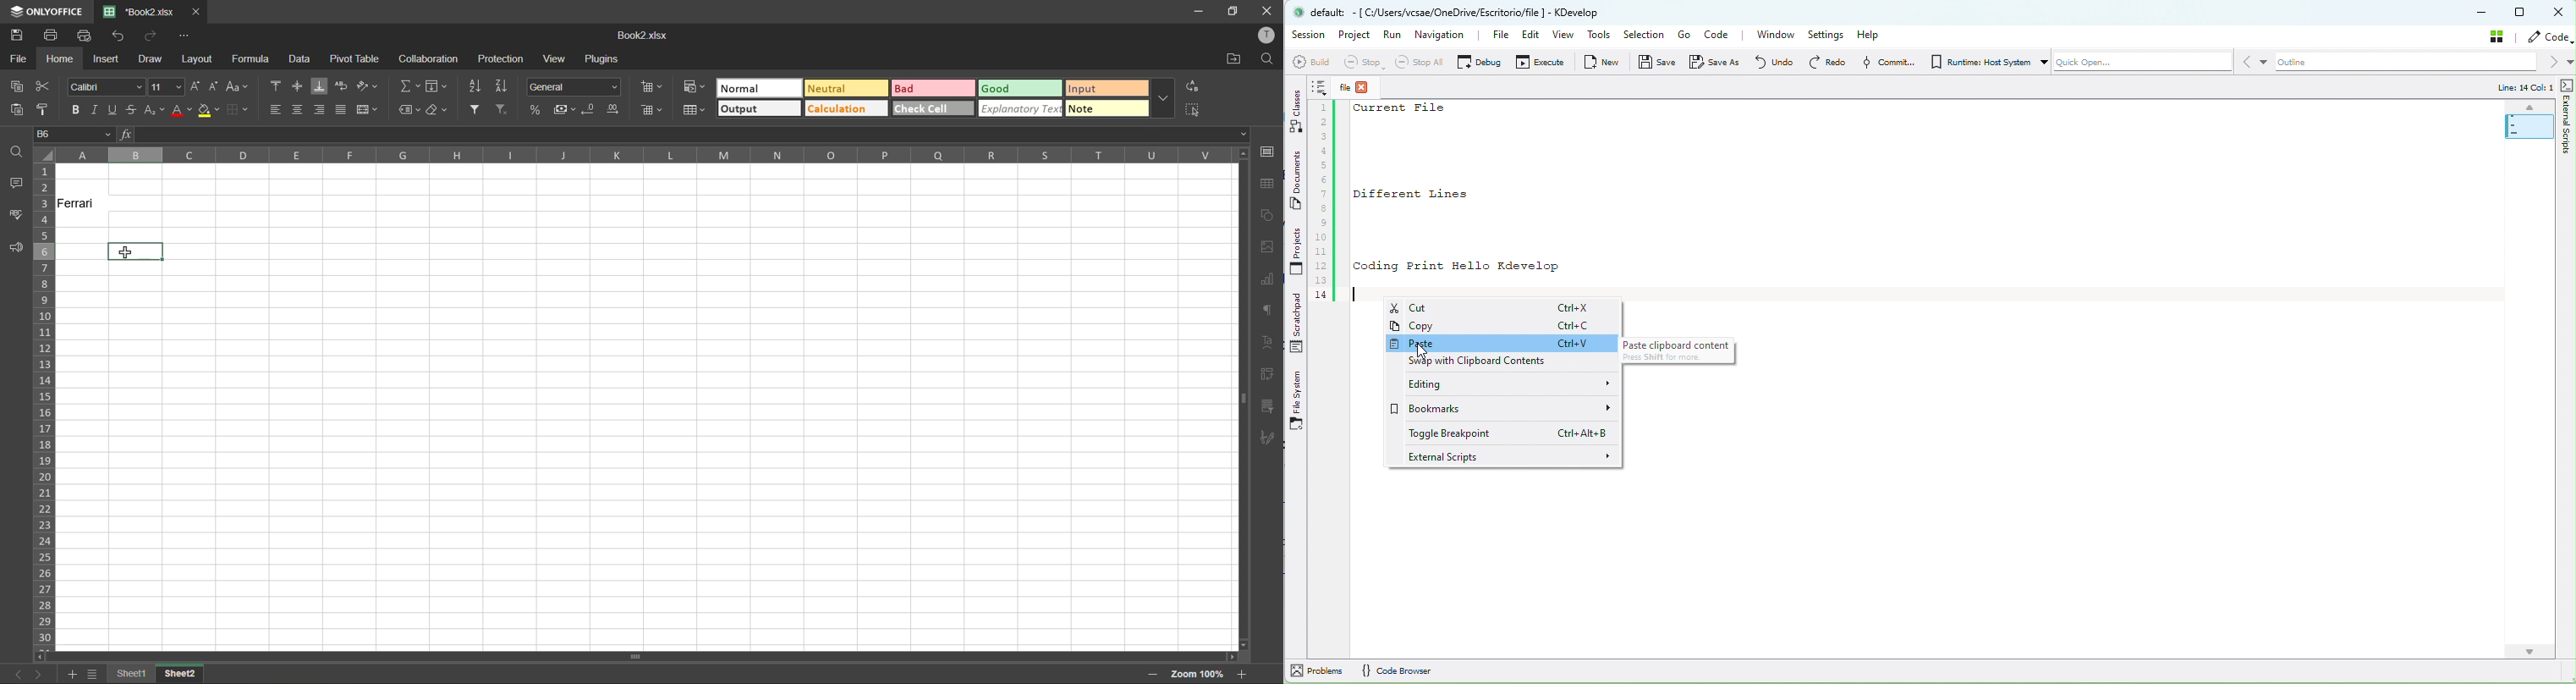  What do you see at coordinates (136, 250) in the screenshot?
I see `Selected cell` at bounding box center [136, 250].